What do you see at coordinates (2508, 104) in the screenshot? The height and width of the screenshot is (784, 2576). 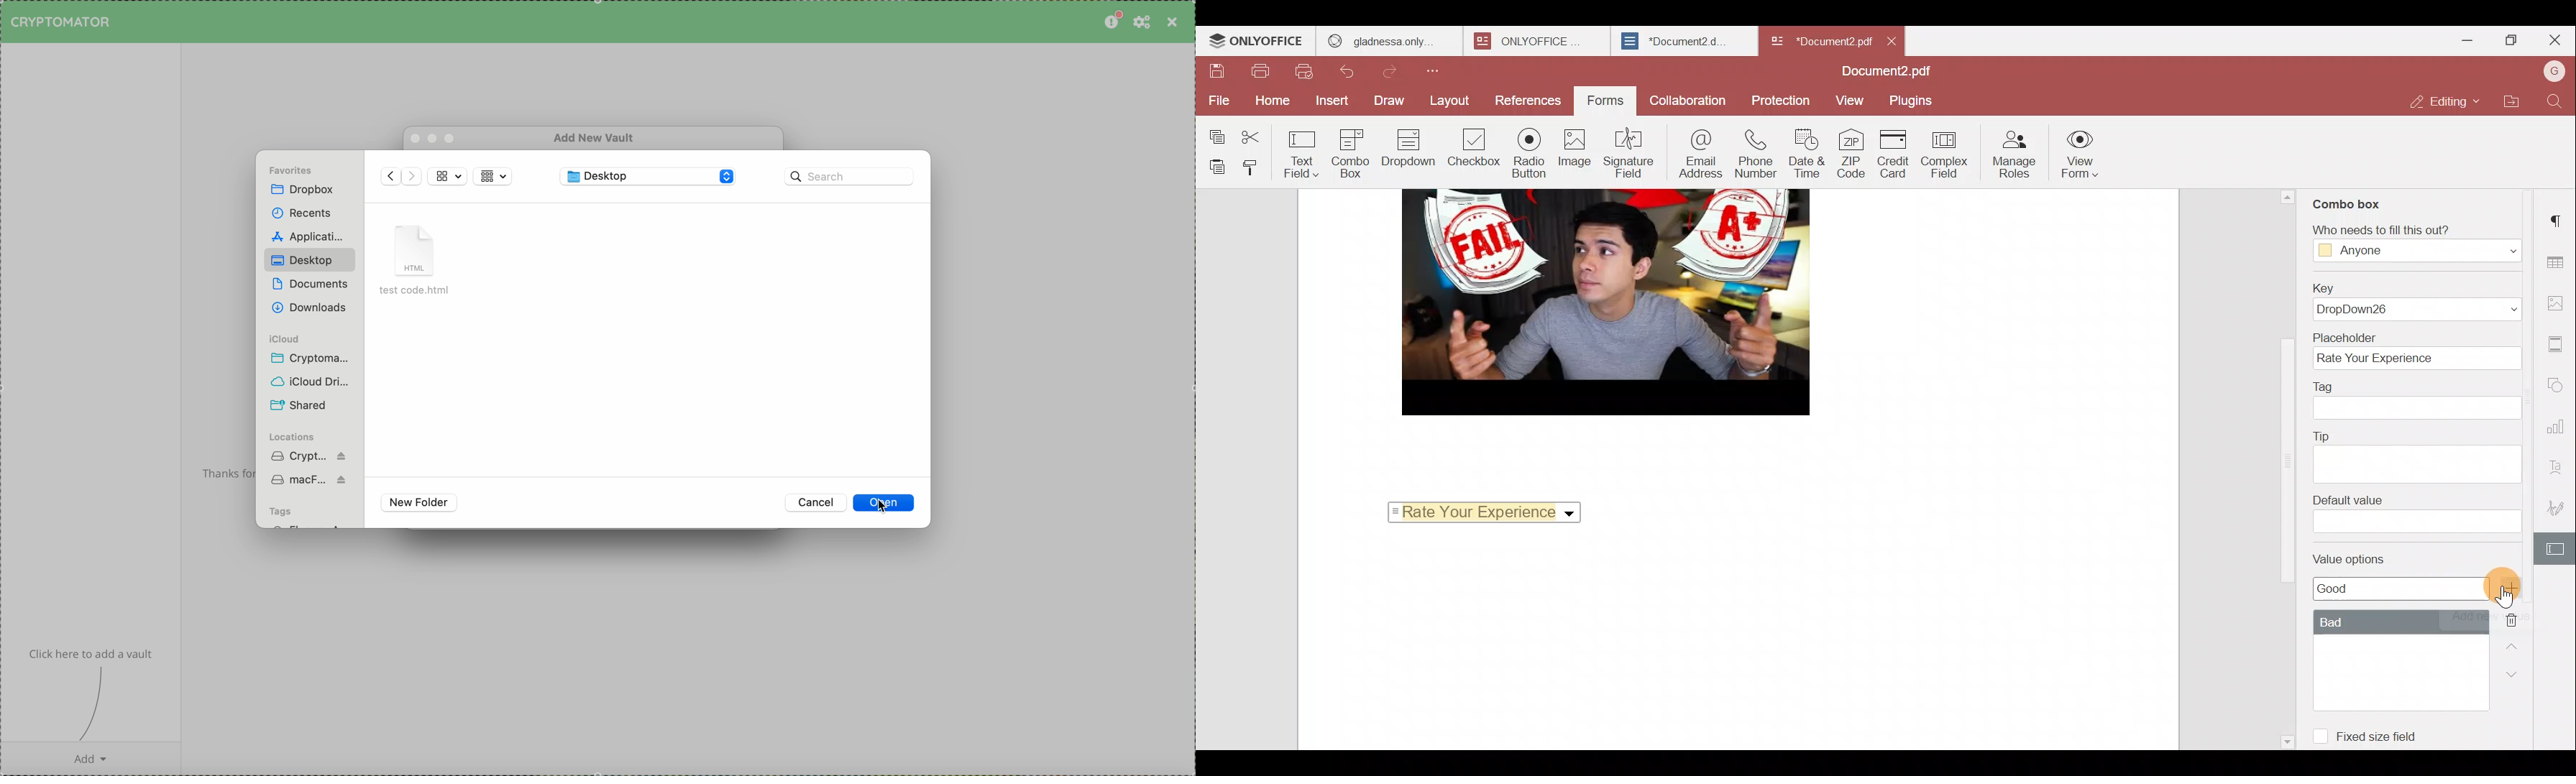 I see `Open file location` at bounding box center [2508, 104].